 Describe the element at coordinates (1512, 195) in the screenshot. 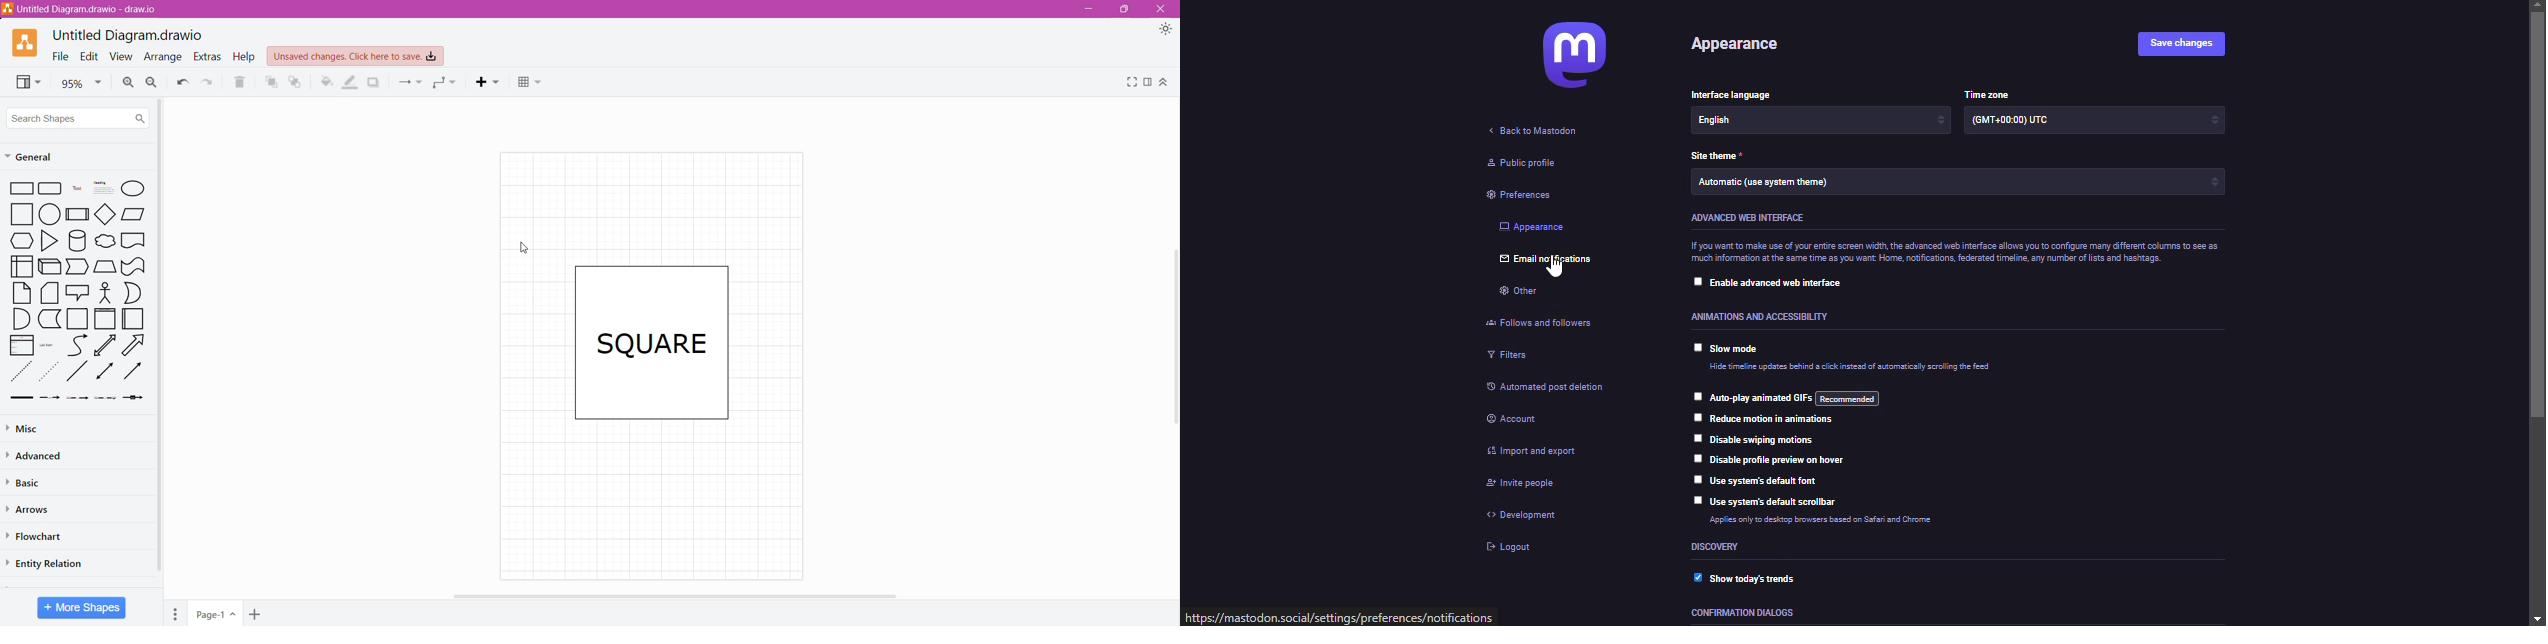

I see `preferences` at that location.